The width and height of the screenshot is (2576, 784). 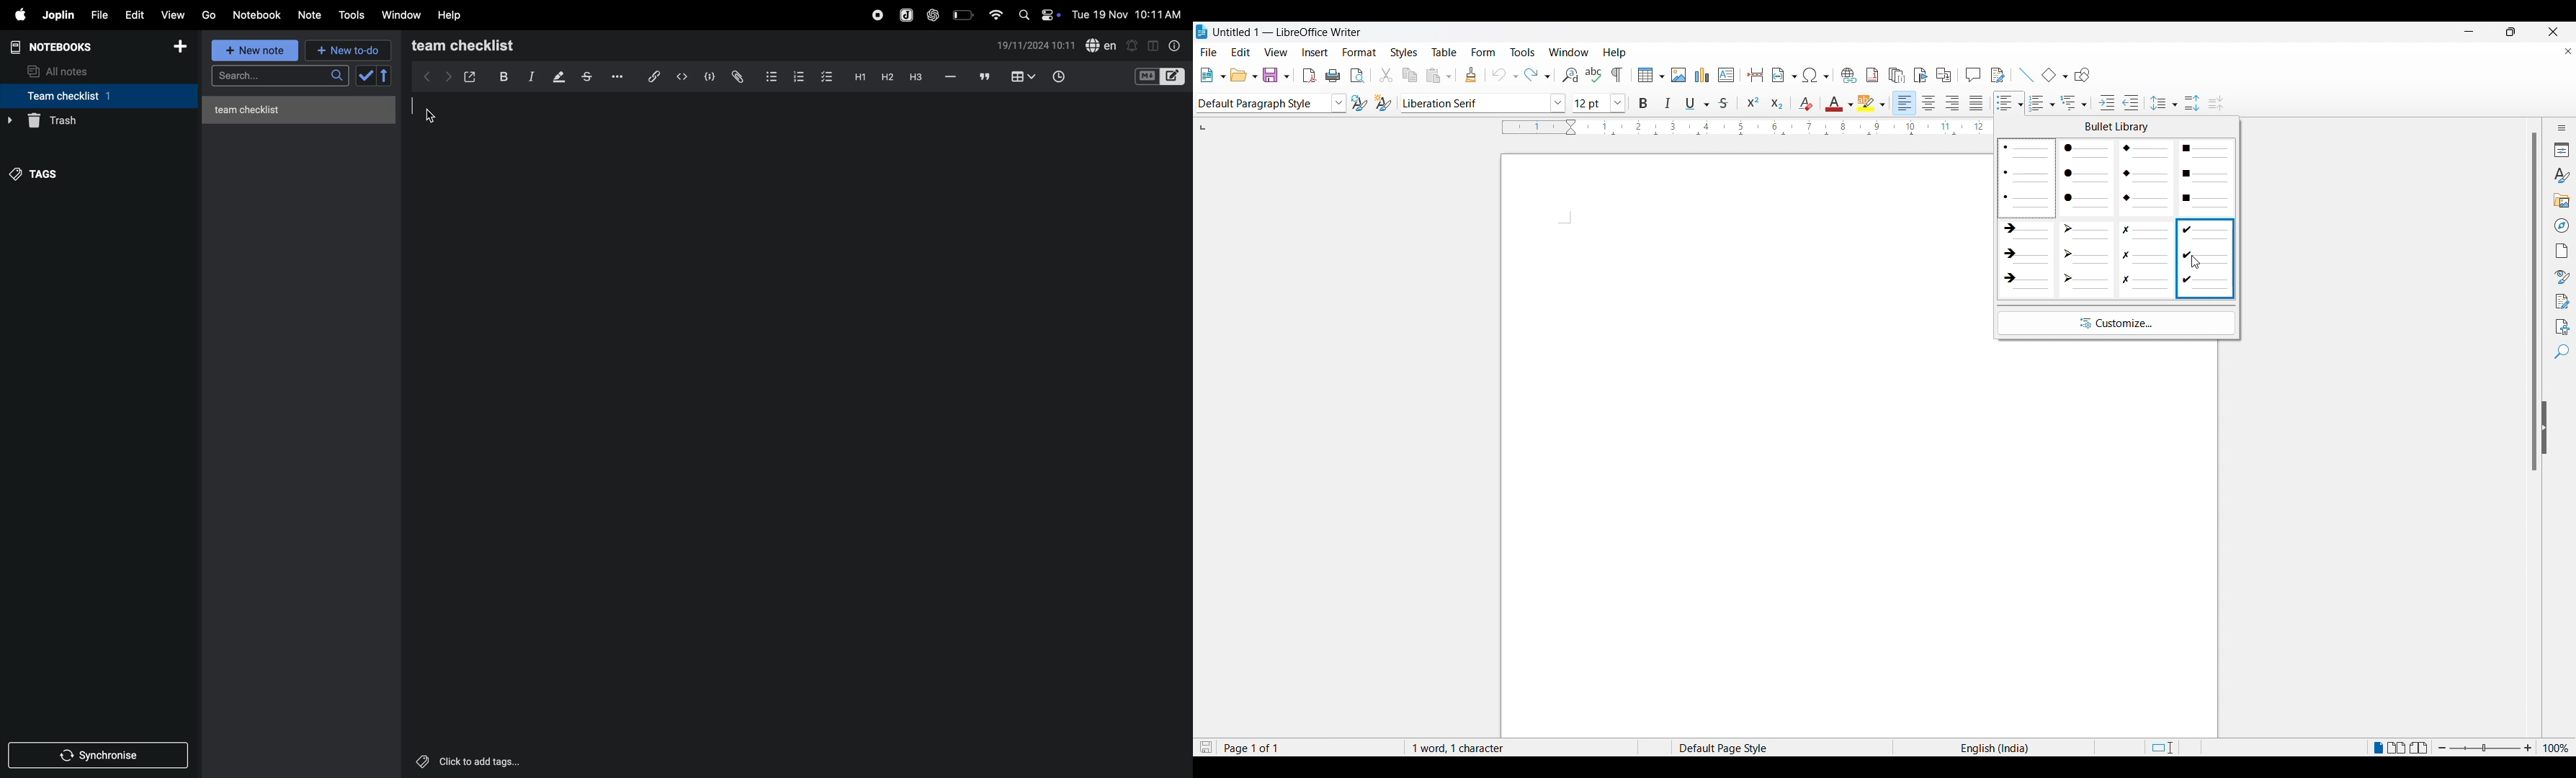 I want to click on joplin, so click(x=903, y=13).